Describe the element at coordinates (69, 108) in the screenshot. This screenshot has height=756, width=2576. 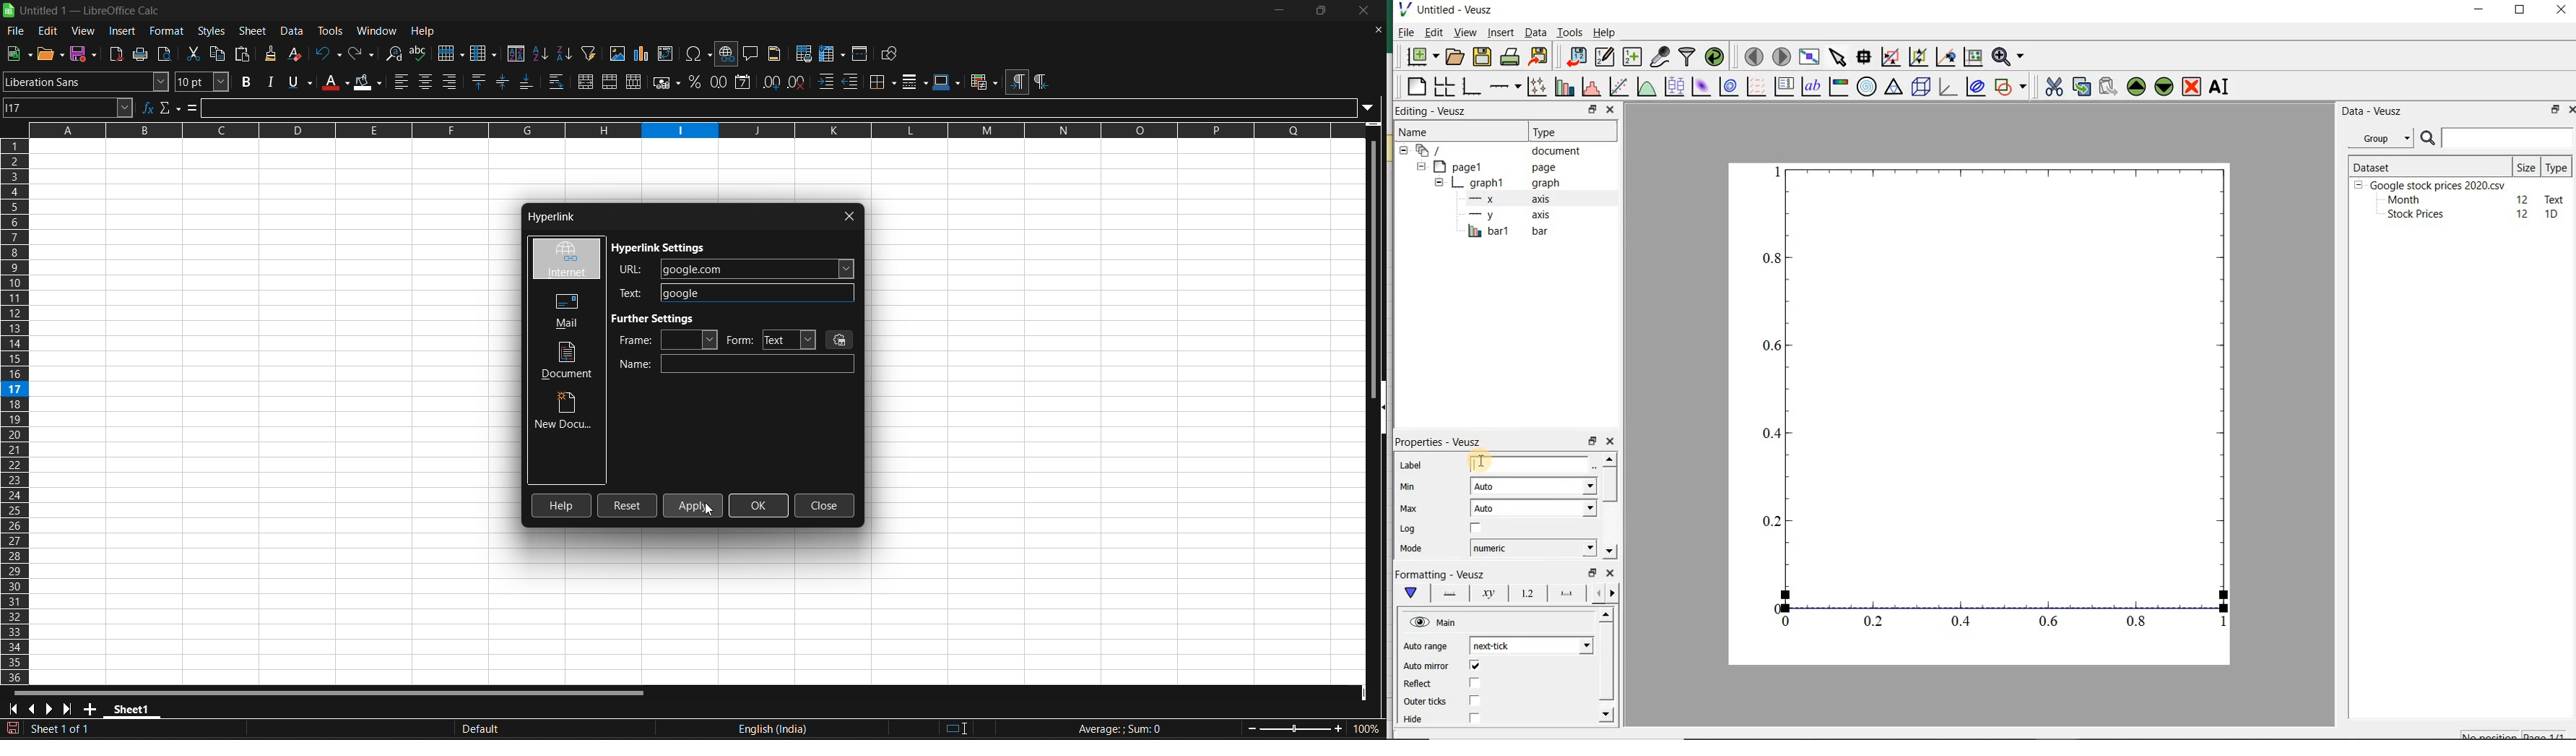
I see `name box` at that location.